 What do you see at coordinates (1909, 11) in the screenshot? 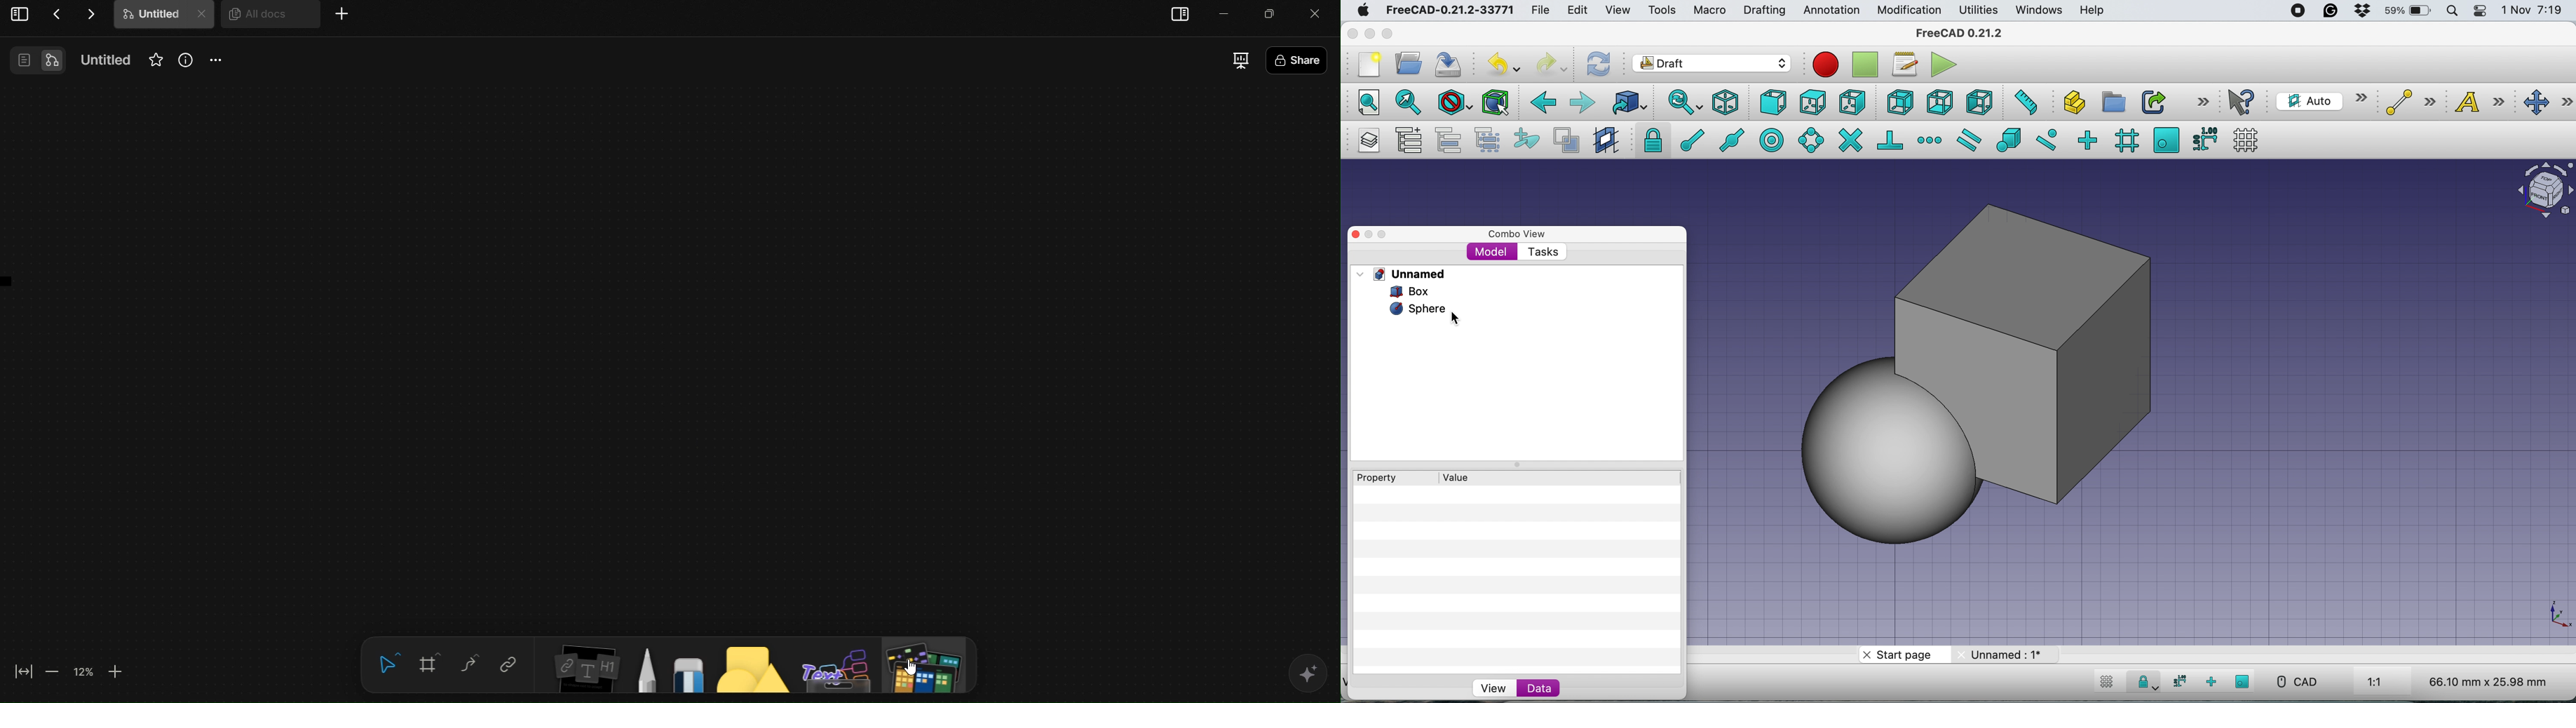
I see `modification` at bounding box center [1909, 11].